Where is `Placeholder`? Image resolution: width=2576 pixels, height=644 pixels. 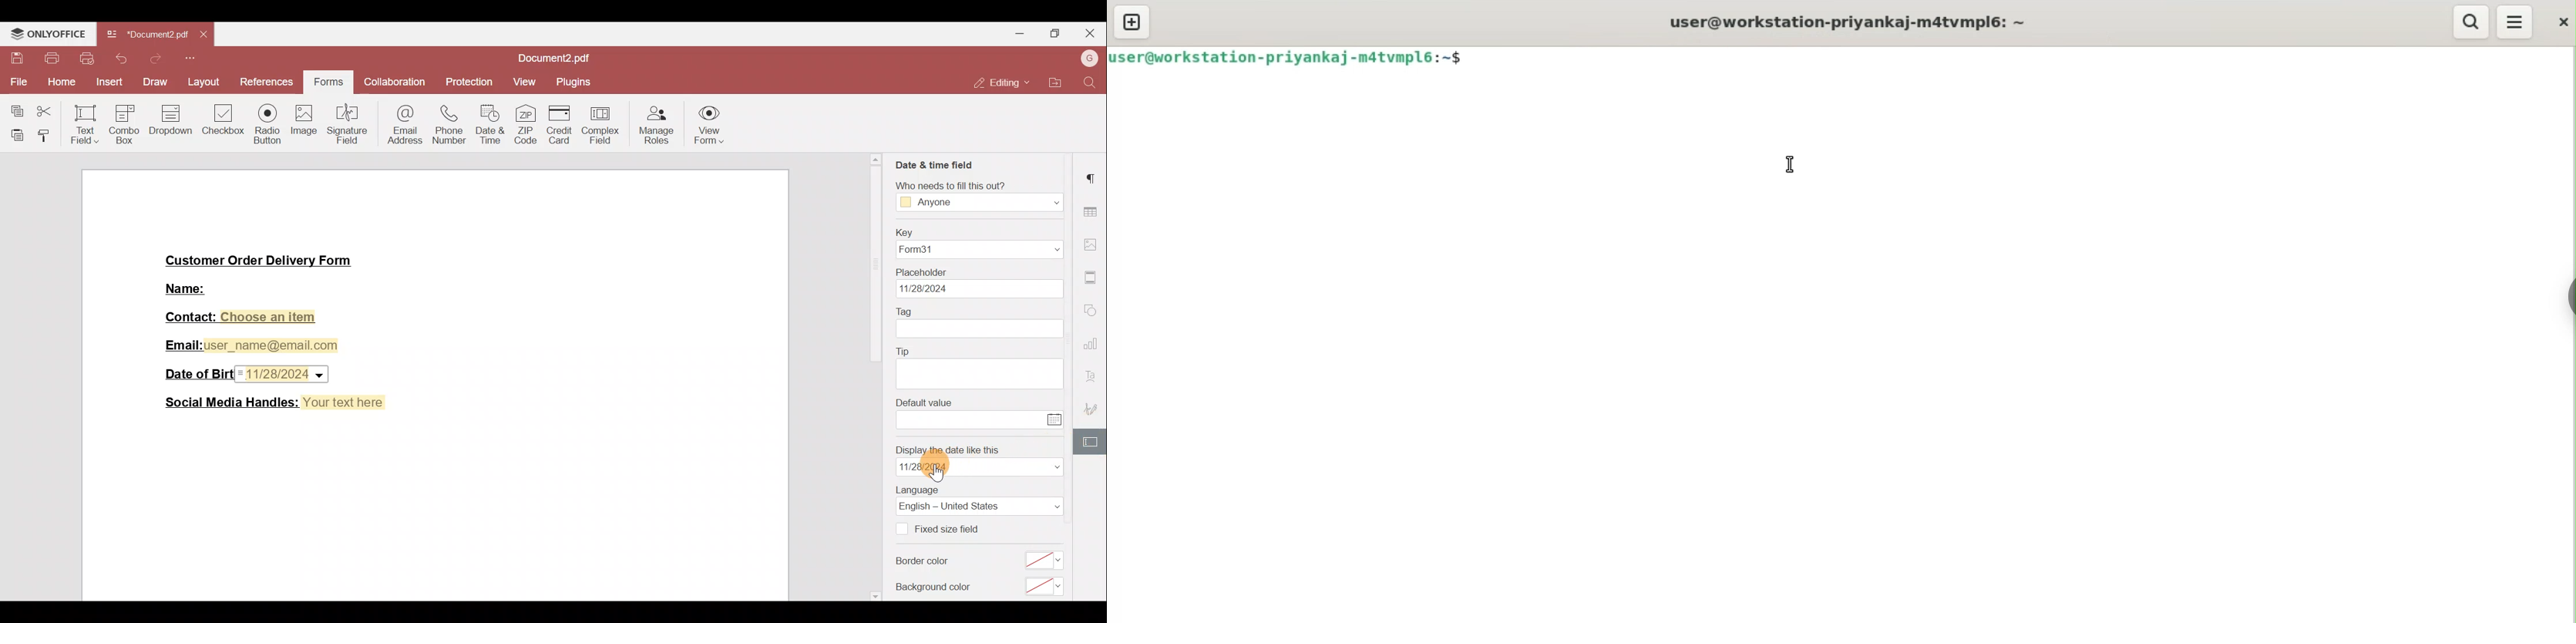
Placeholder is located at coordinates (922, 272).